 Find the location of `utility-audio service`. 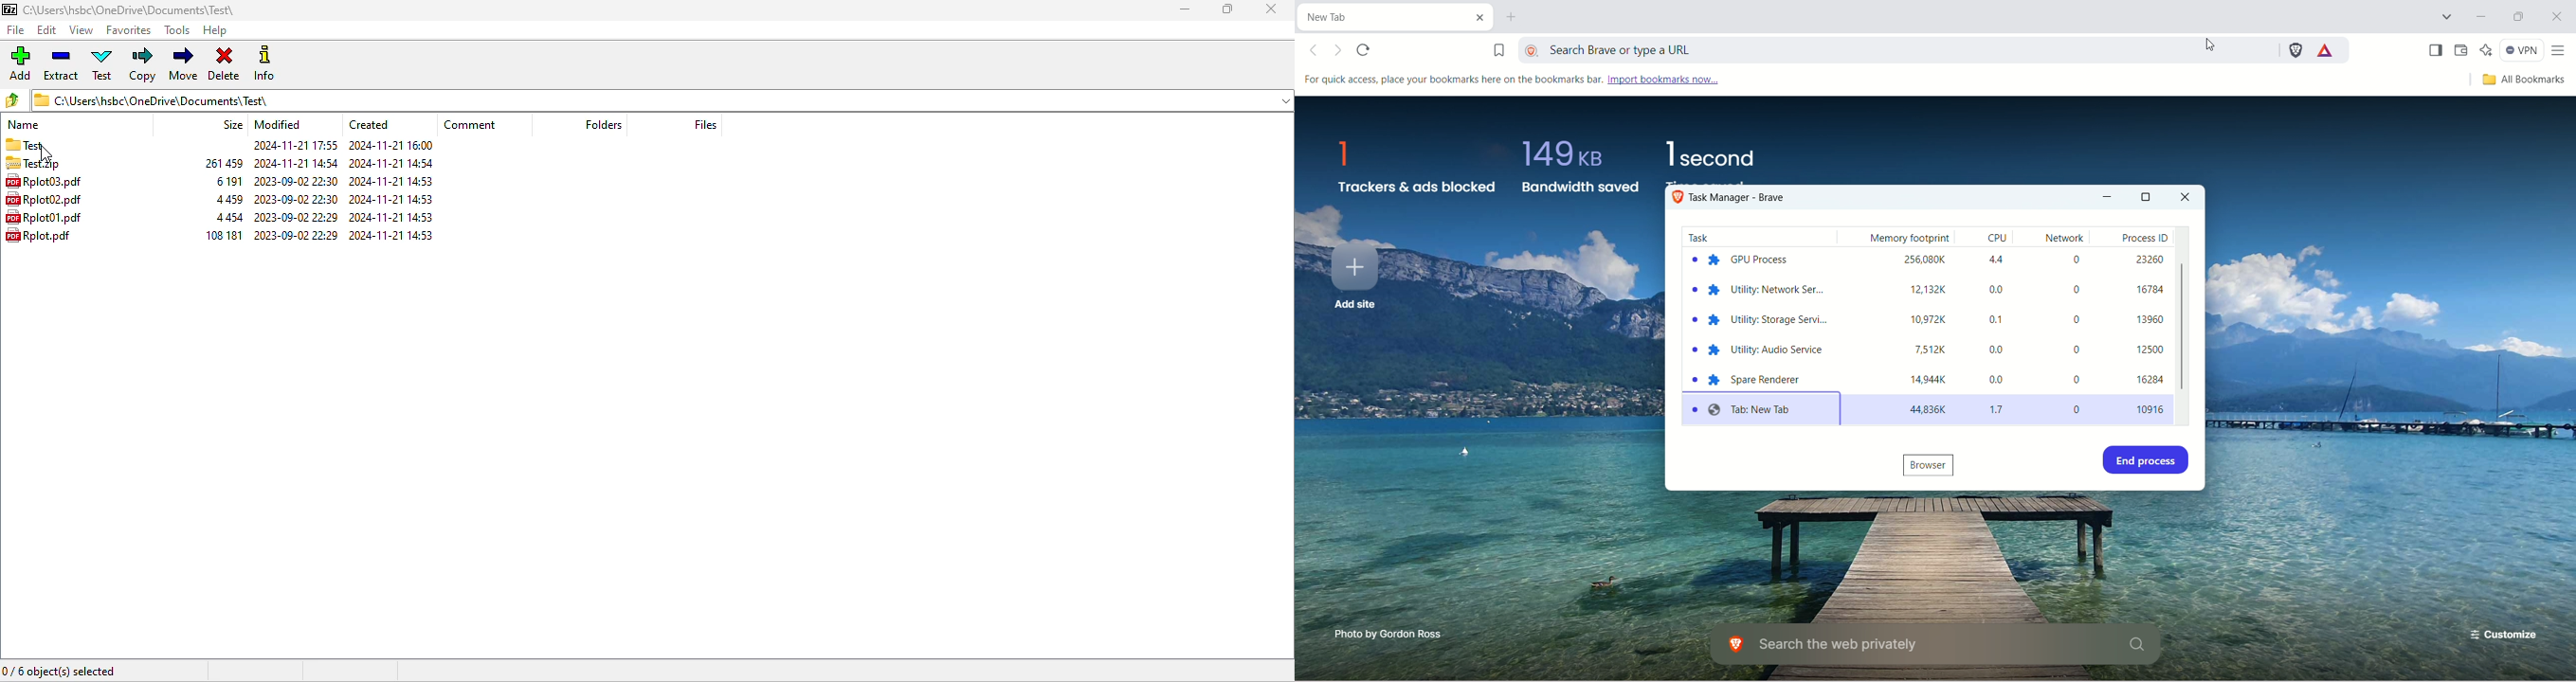

utility-audio service is located at coordinates (1759, 352).